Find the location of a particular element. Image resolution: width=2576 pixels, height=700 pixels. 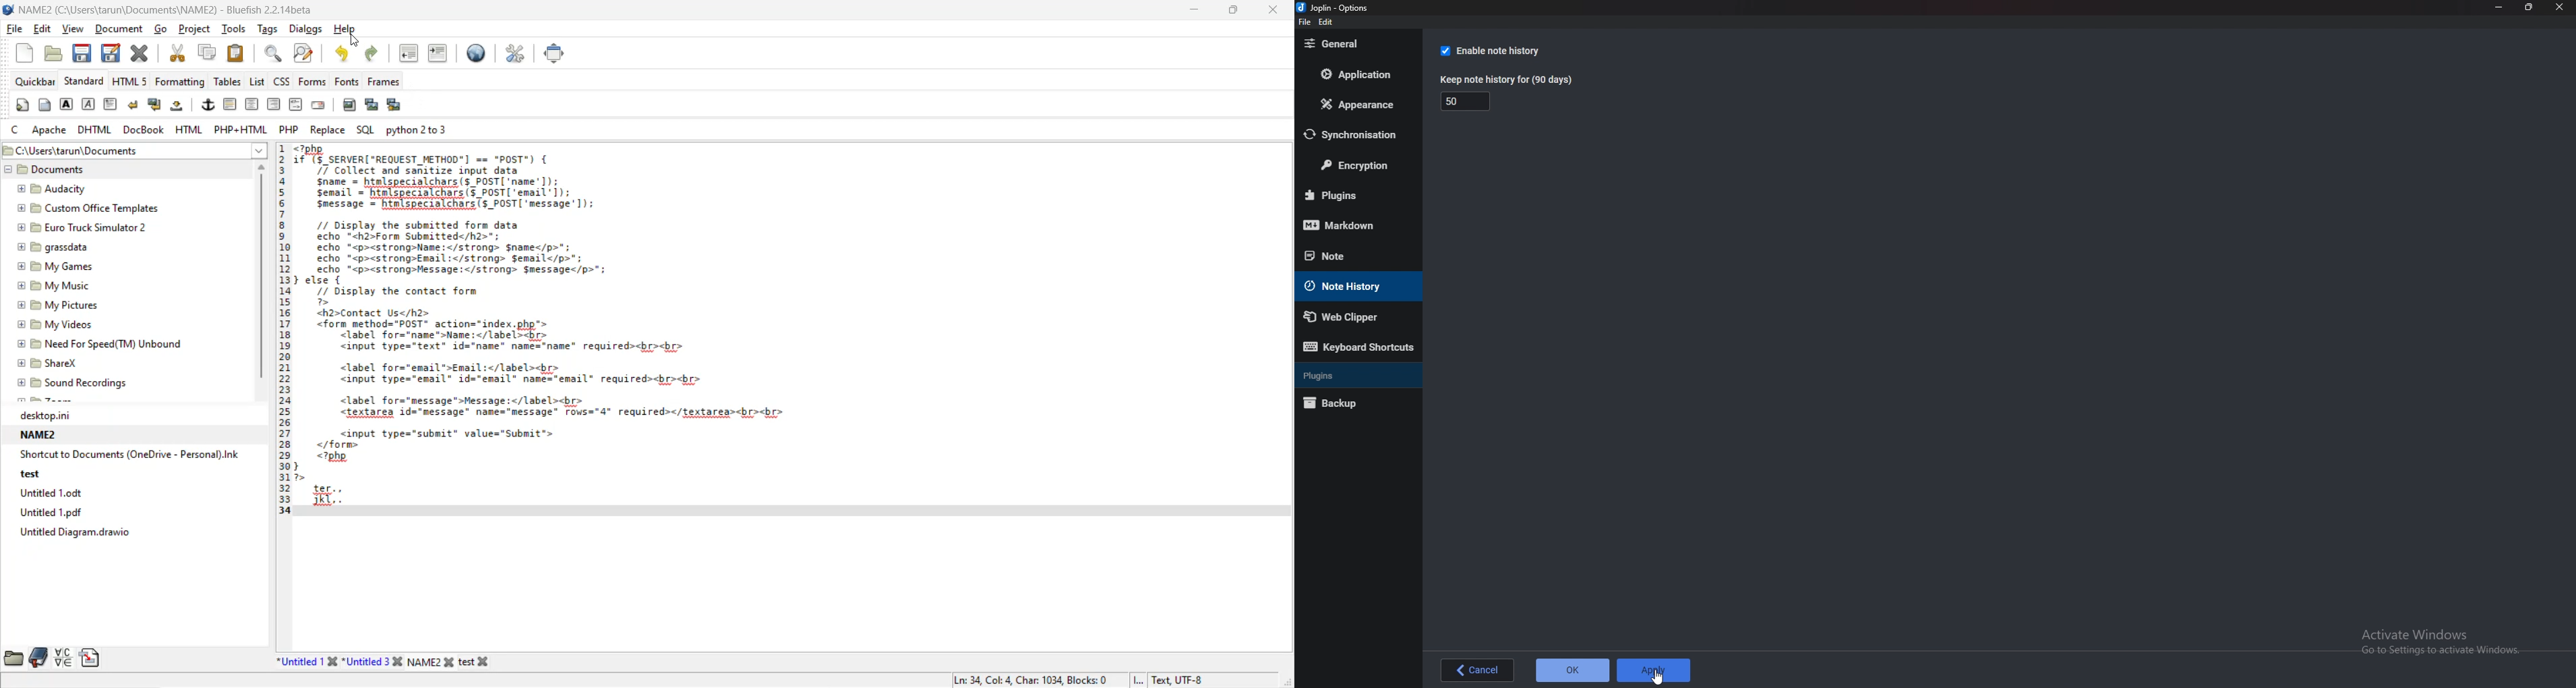

Keyboard shortcuts is located at coordinates (1359, 346).